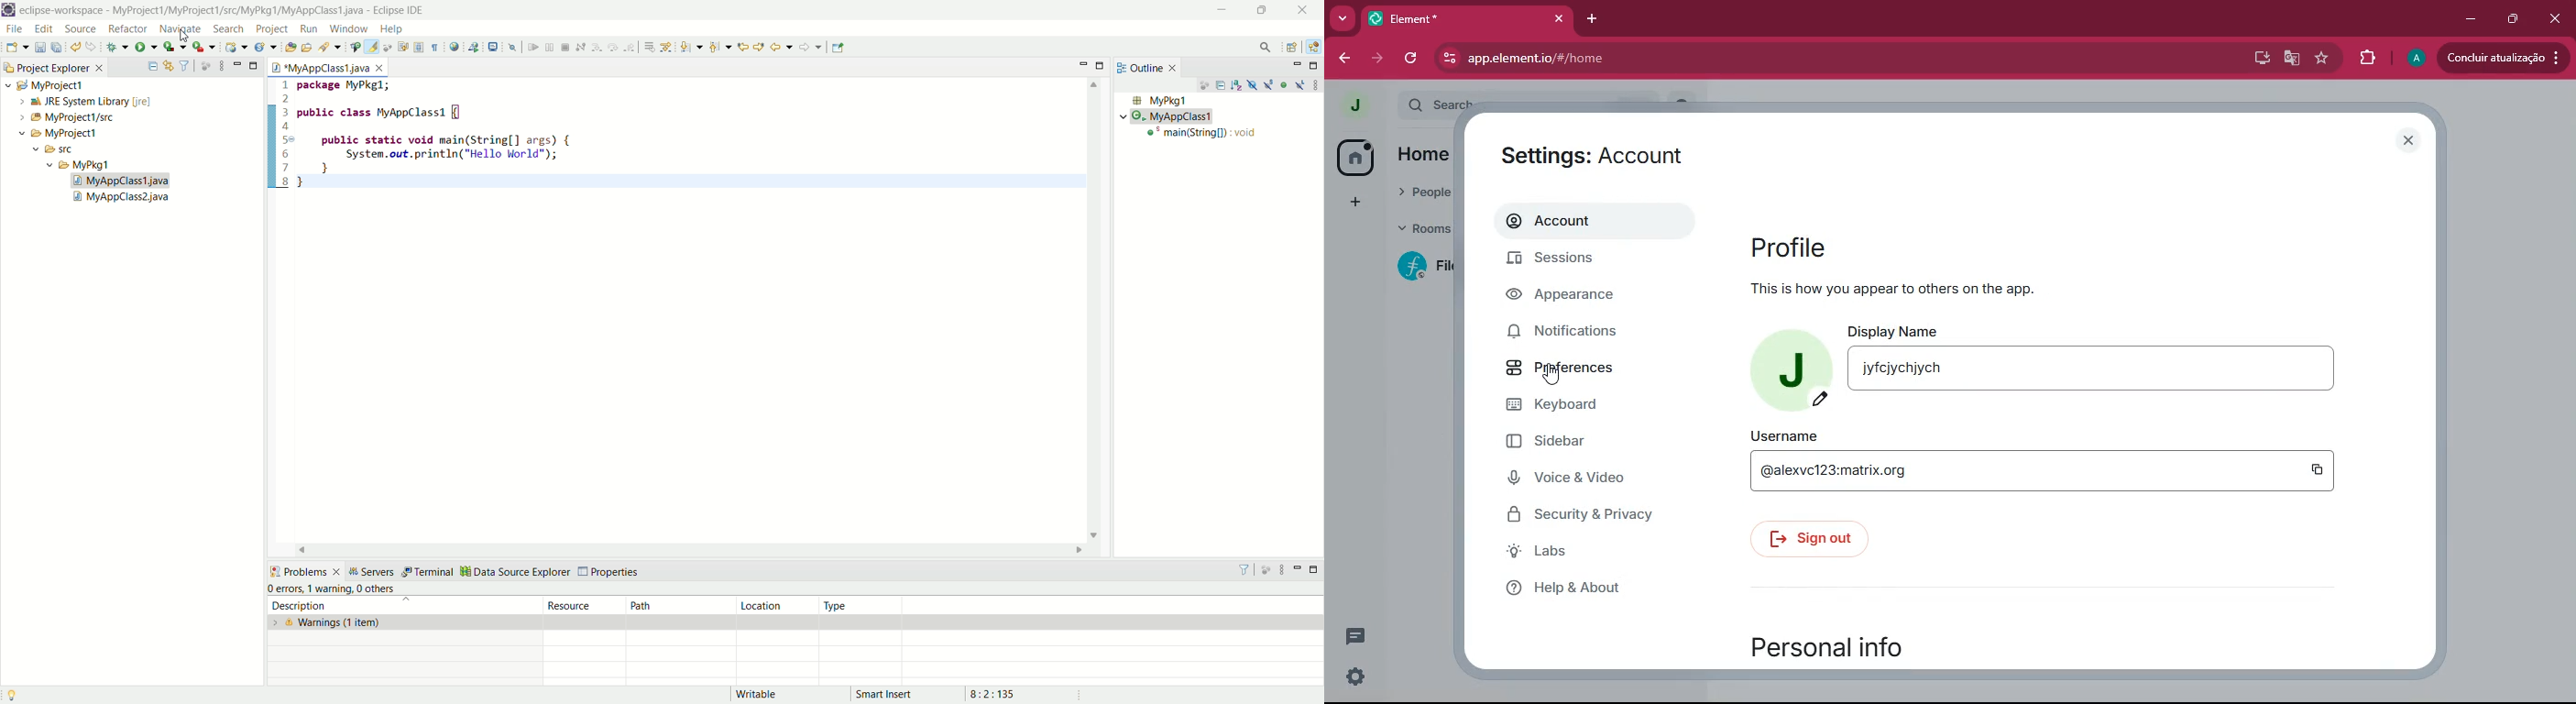 The width and height of the screenshot is (2576, 728). What do you see at coordinates (2318, 471) in the screenshot?
I see `copy` at bounding box center [2318, 471].